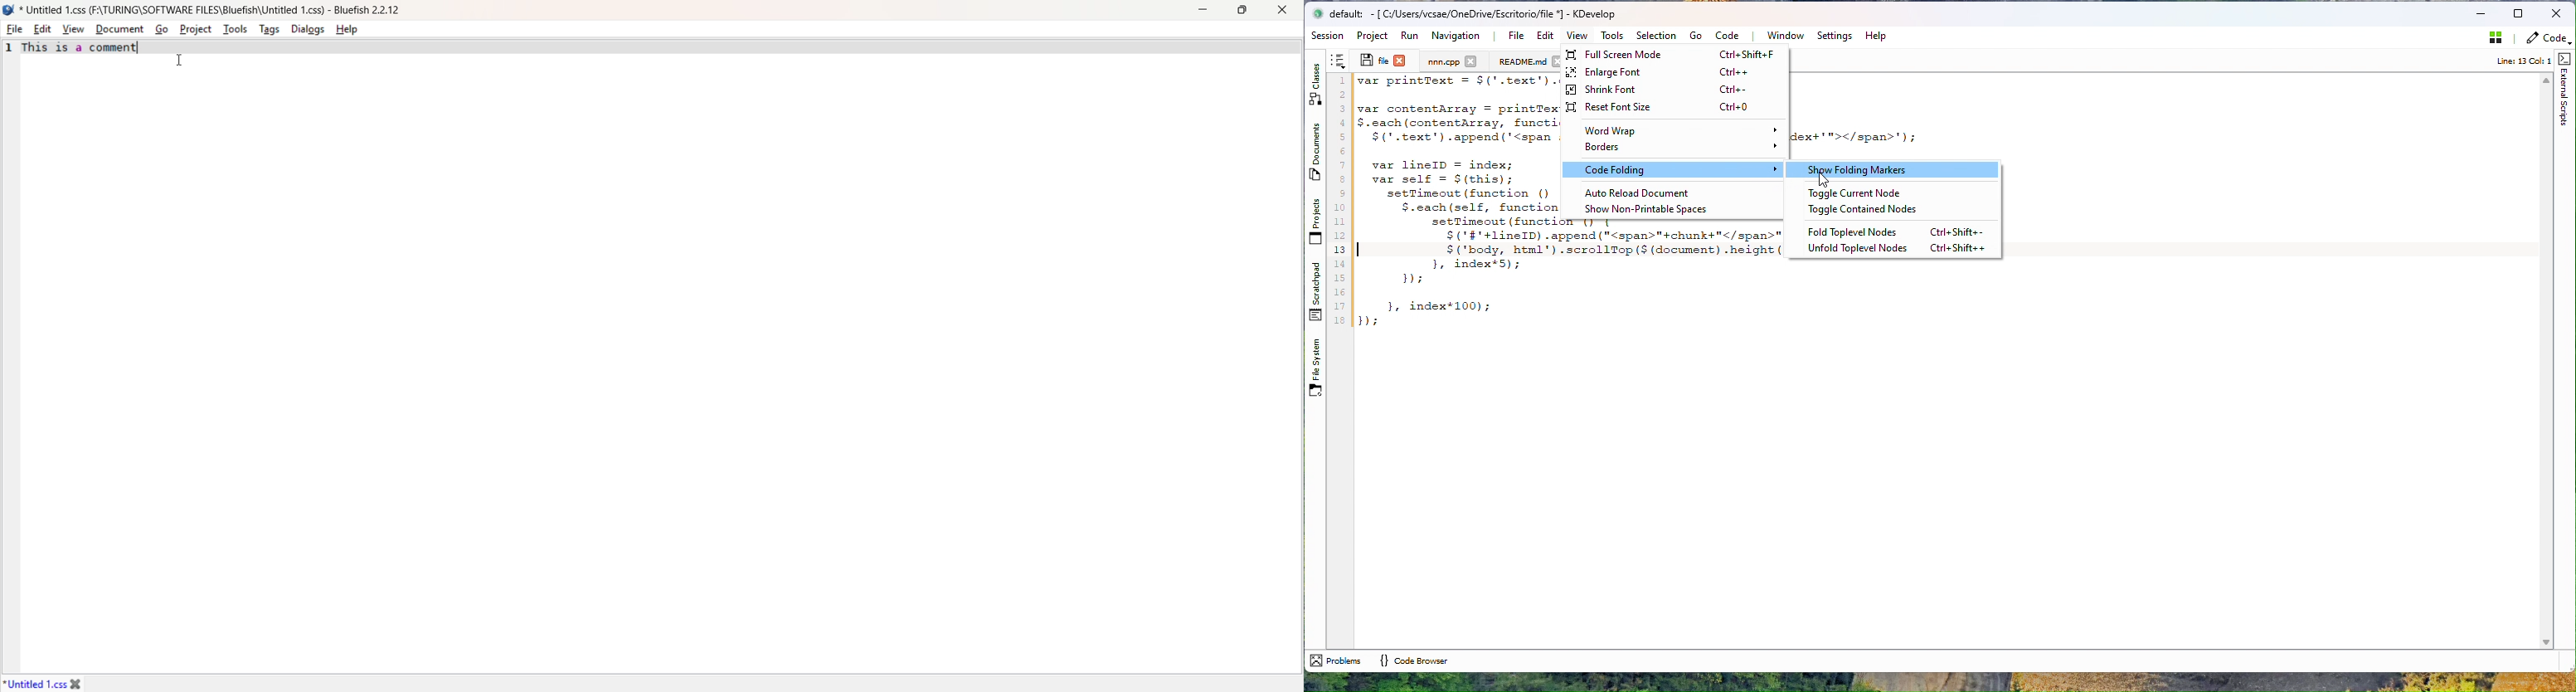 This screenshot has width=2576, height=700. I want to click on *Untitled 1.css, so click(45, 682).